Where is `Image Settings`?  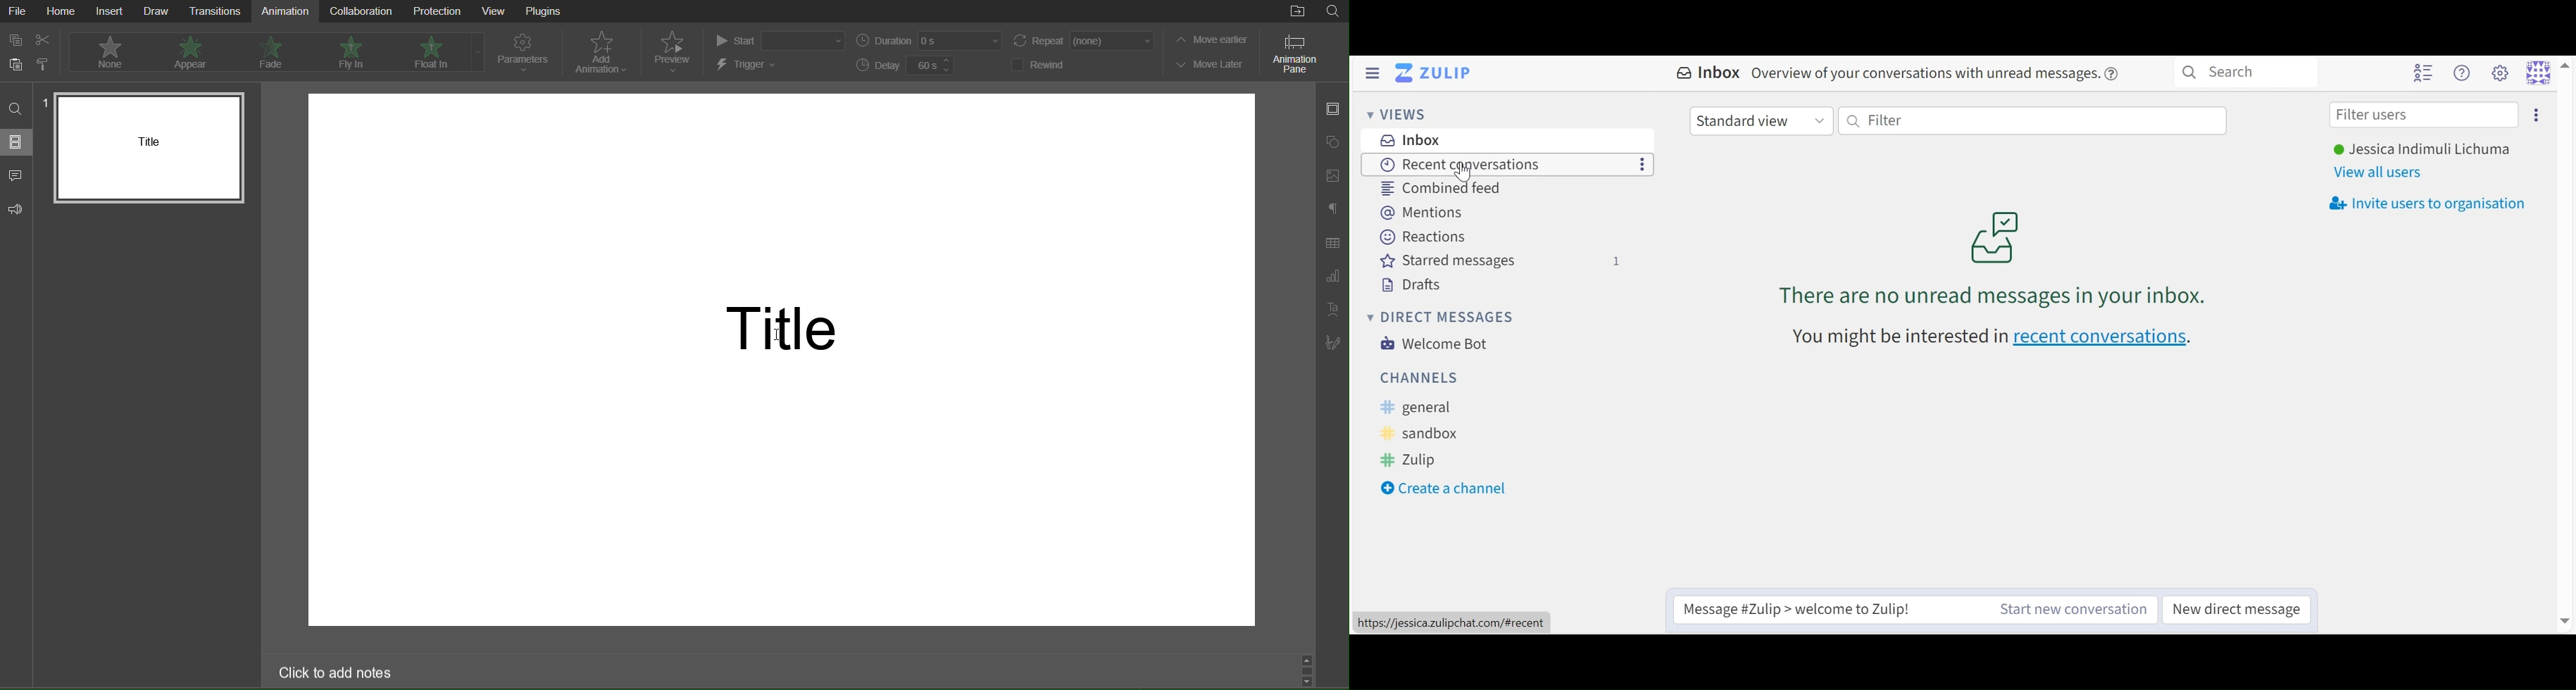
Image Settings is located at coordinates (1333, 177).